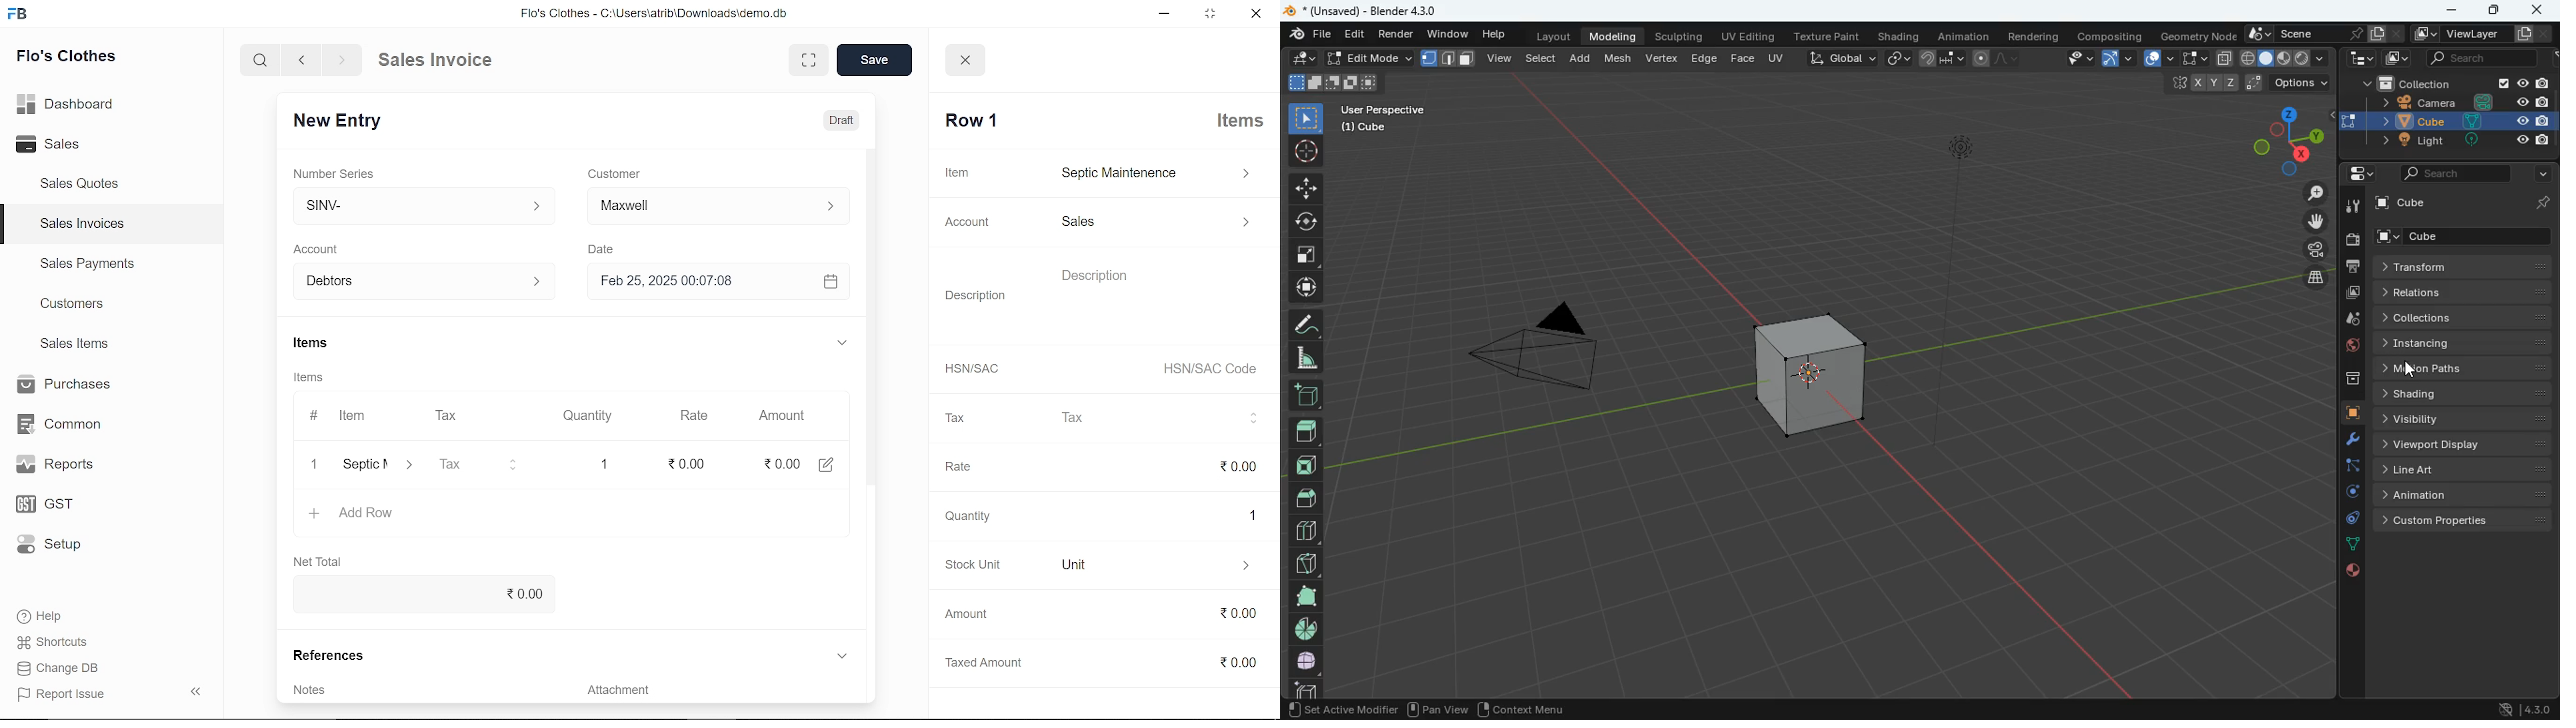 The image size is (2576, 728). Describe the element at coordinates (2474, 59) in the screenshot. I see `search` at that location.